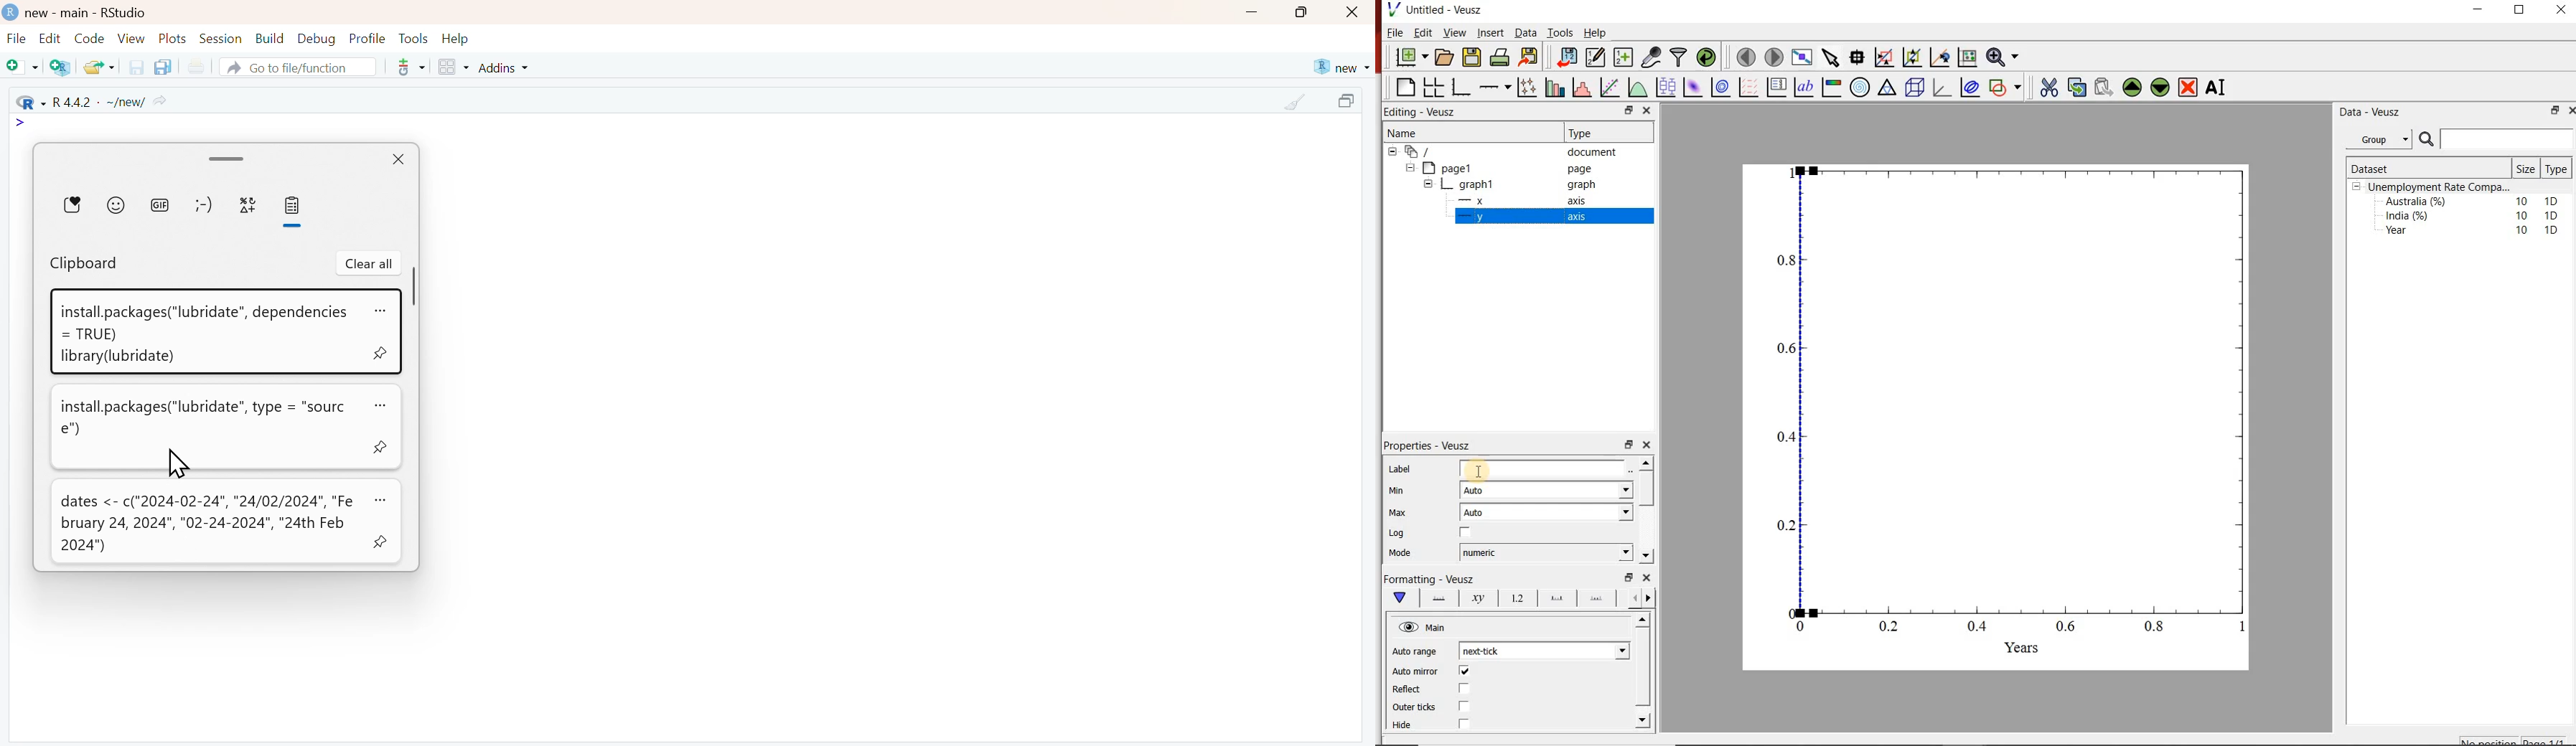 The width and height of the screenshot is (2576, 756). I want to click on install.packages("lubridate”, dependencies
= TRUE)
library(lubridate), so click(203, 335).